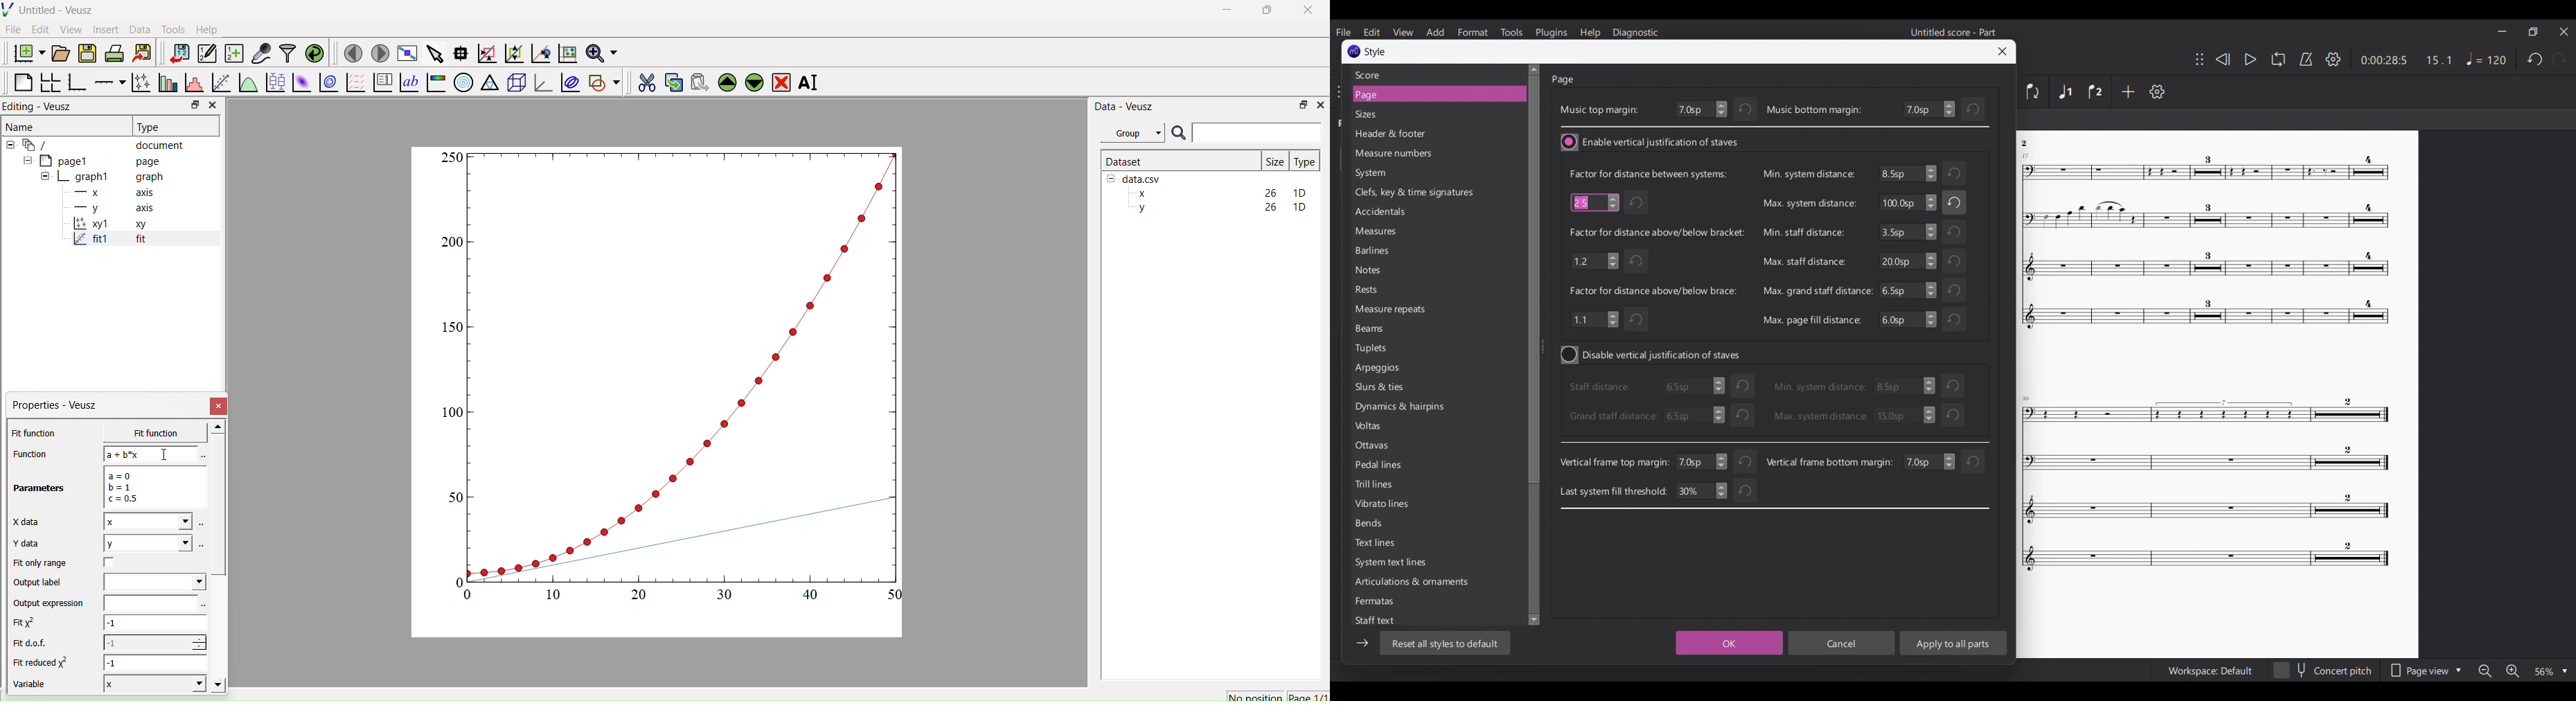  What do you see at coordinates (1309, 14) in the screenshot?
I see `Close` at bounding box center [1309, 14].